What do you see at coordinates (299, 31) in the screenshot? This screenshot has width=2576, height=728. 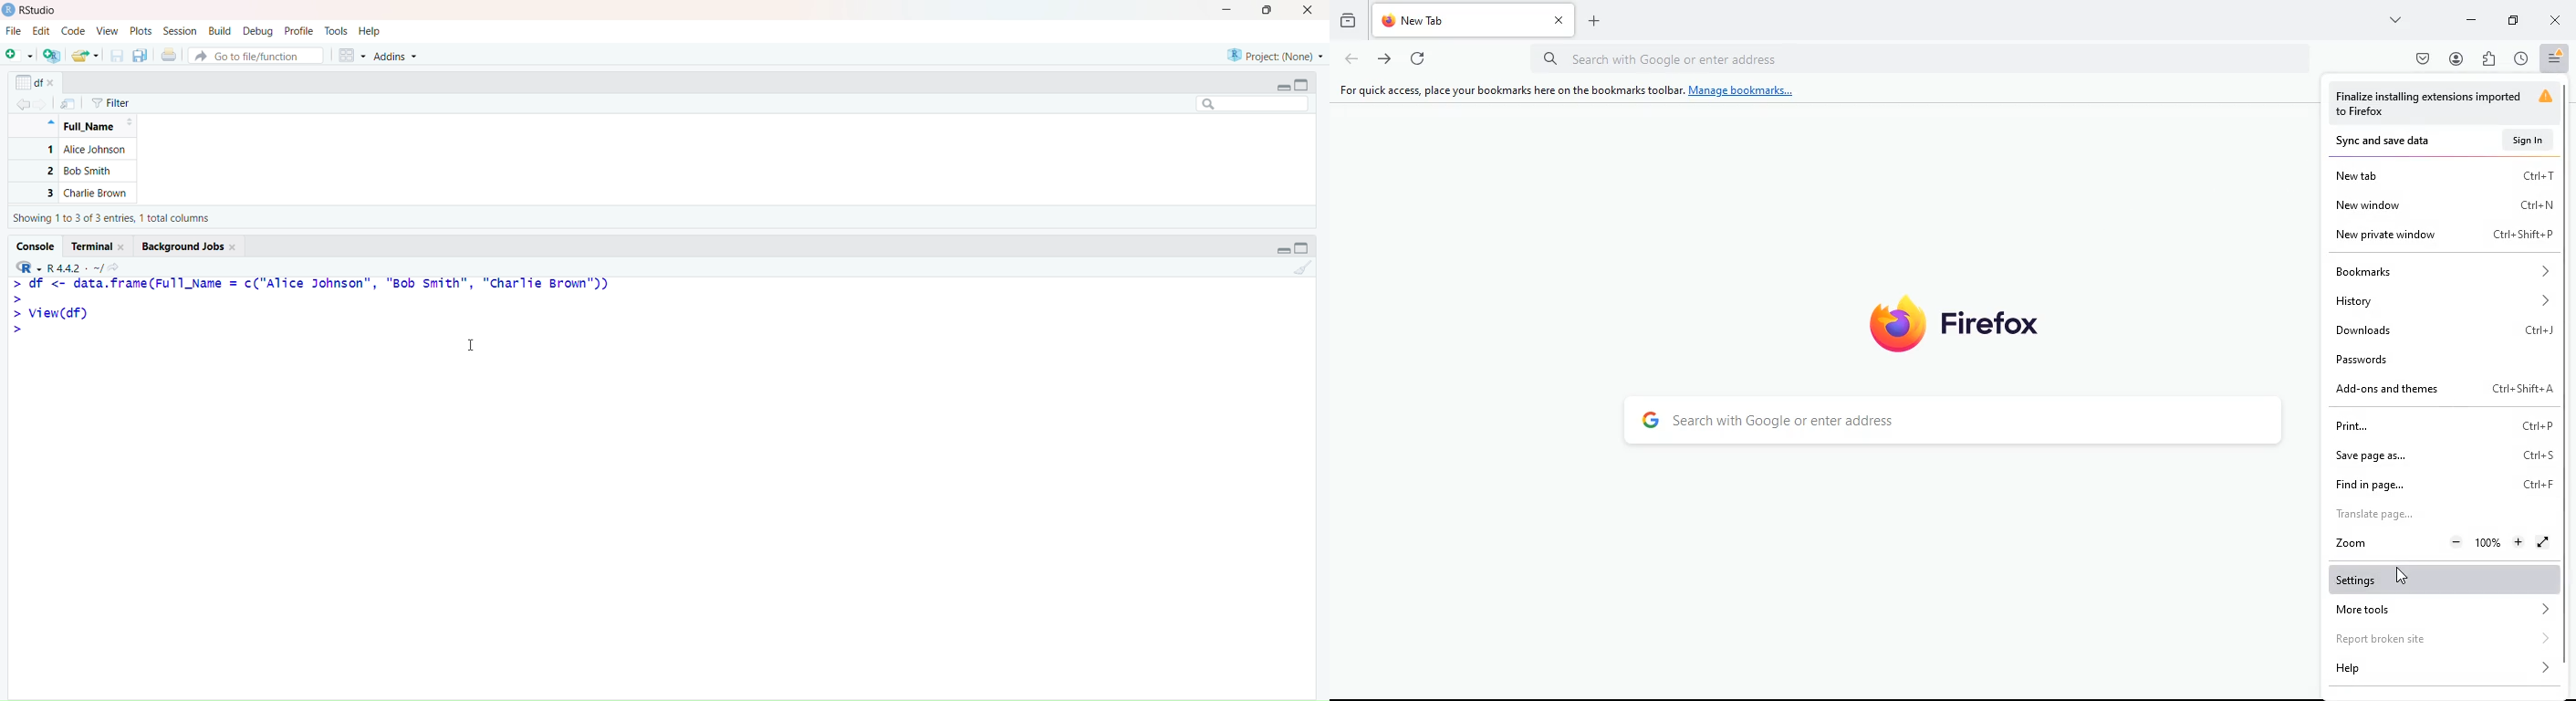 I see `Profile` at bounding box center [299, 31].